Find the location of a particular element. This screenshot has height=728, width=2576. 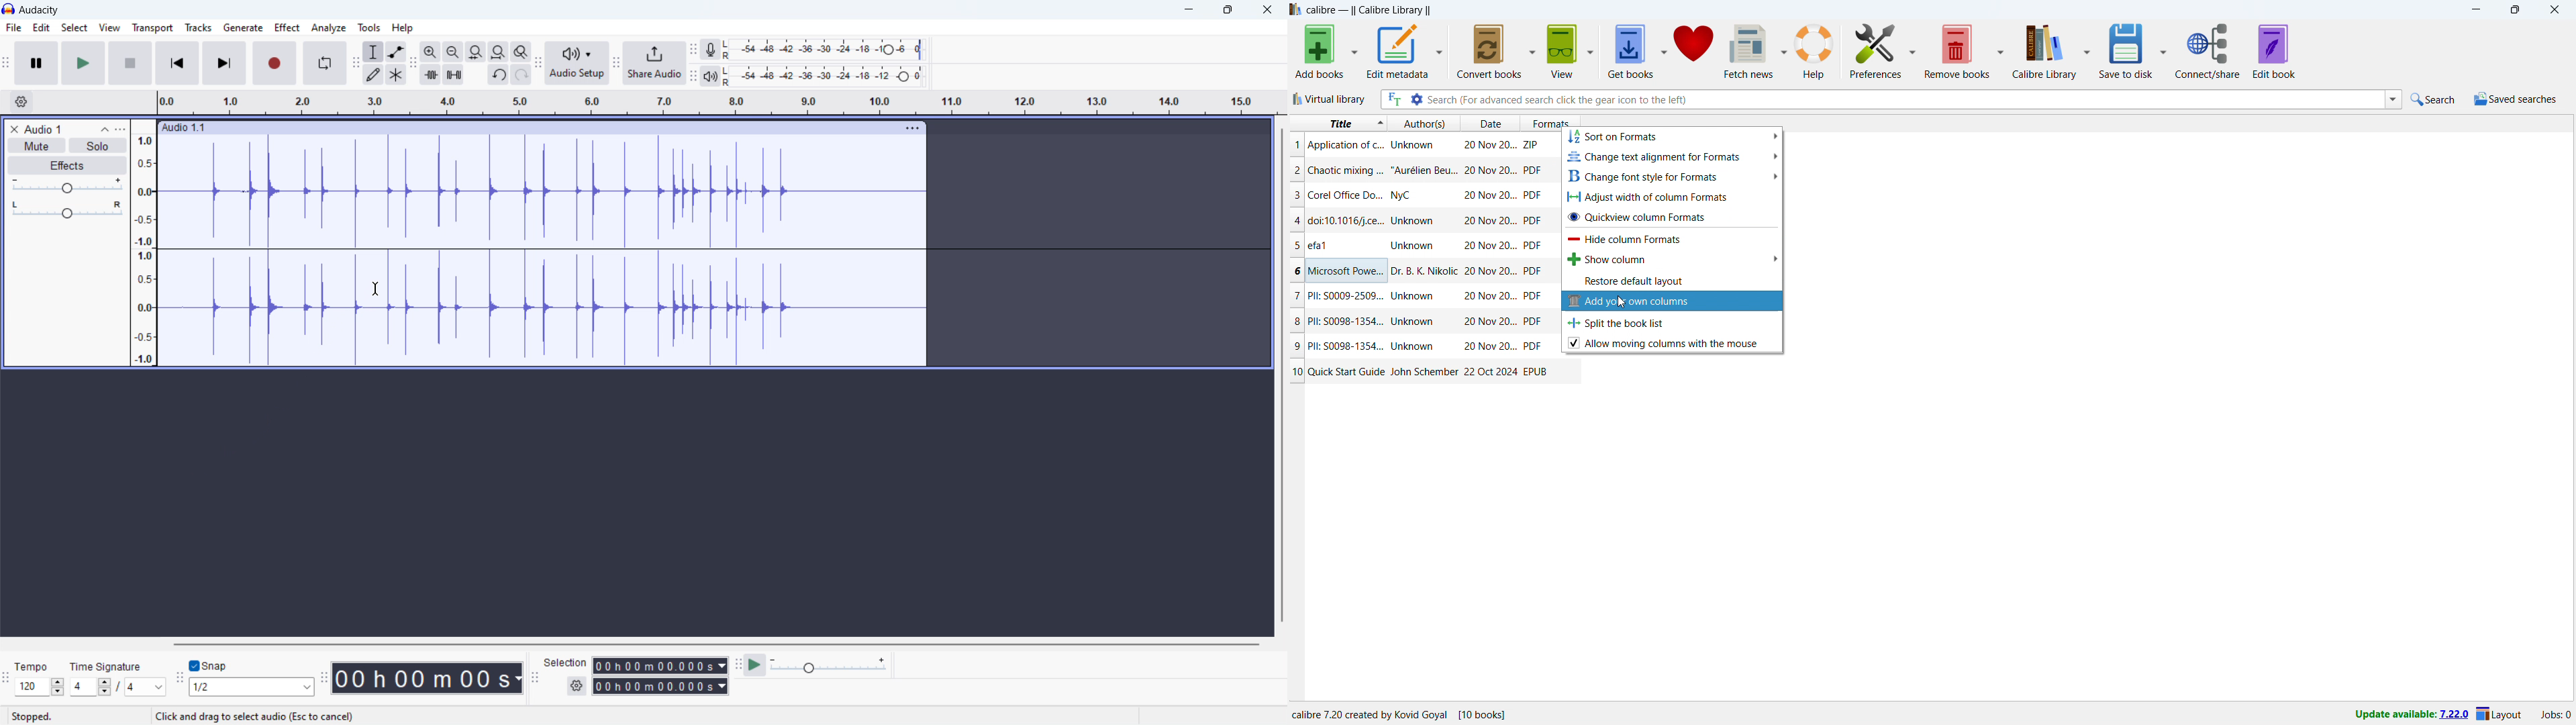

author is located at coordinates (1416, 220).